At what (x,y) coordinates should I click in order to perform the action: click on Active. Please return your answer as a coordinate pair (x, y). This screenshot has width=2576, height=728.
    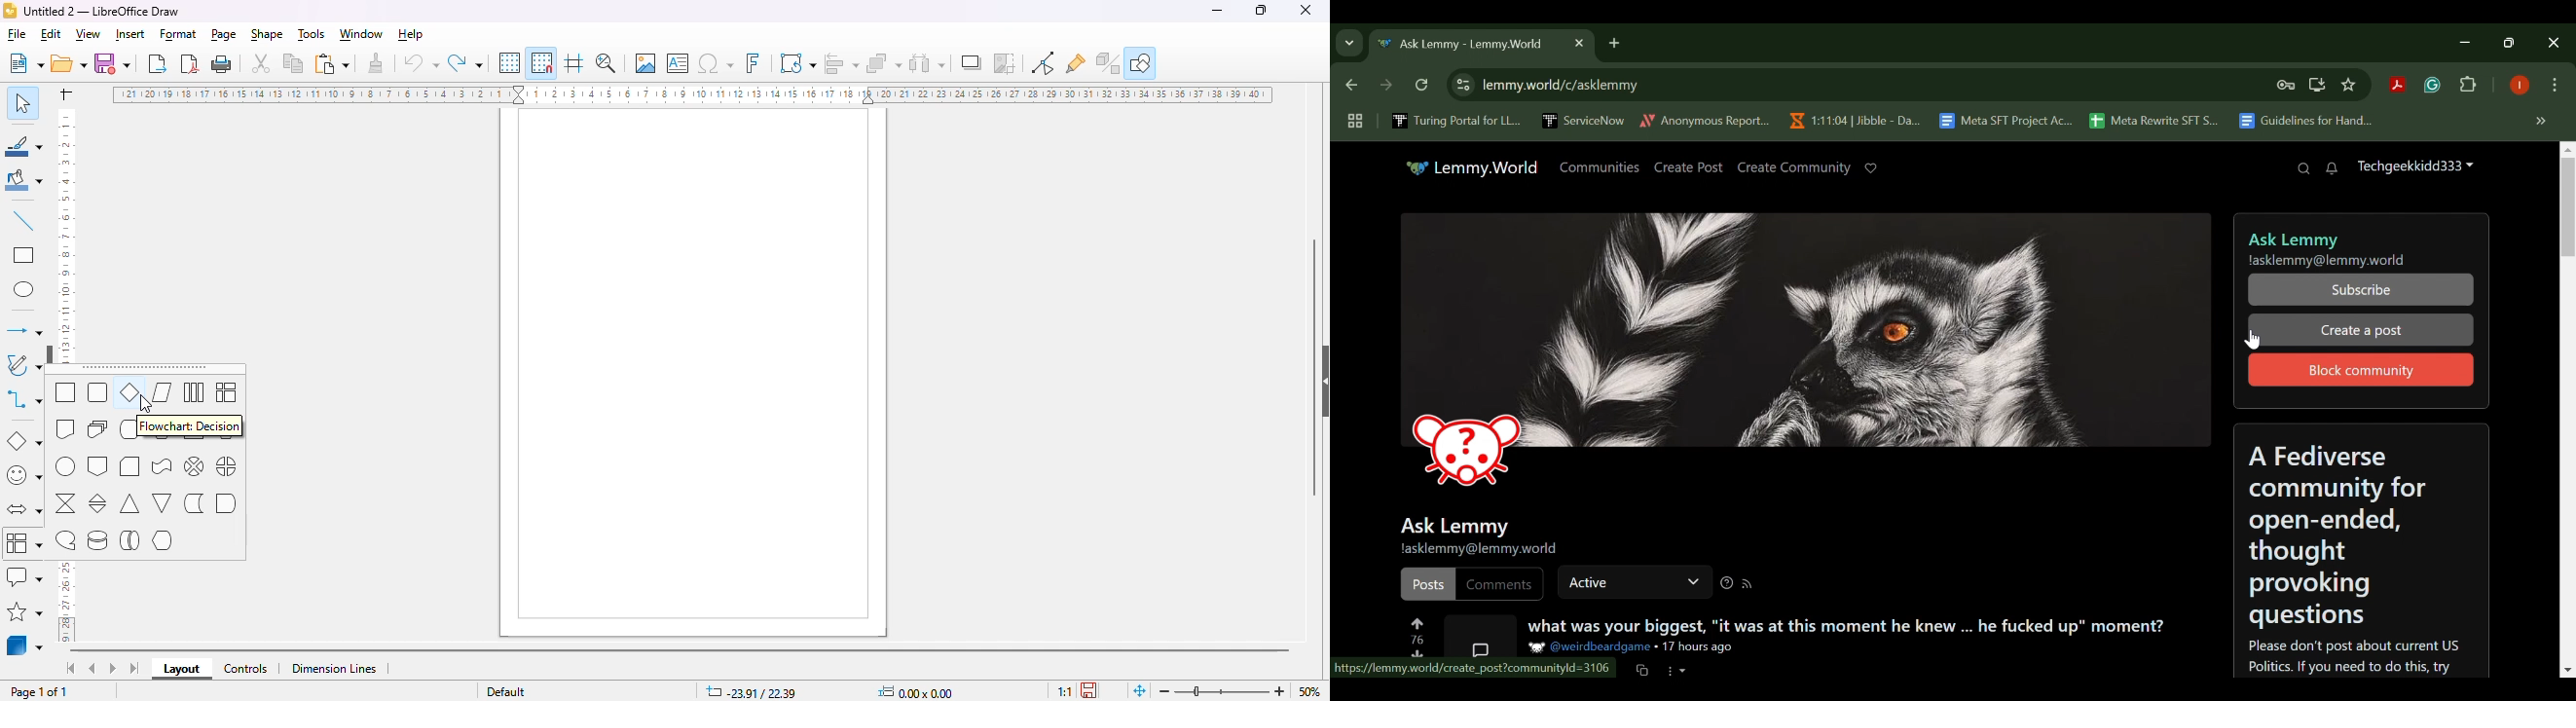
    Looking at the image, I should click on (1630, 579).